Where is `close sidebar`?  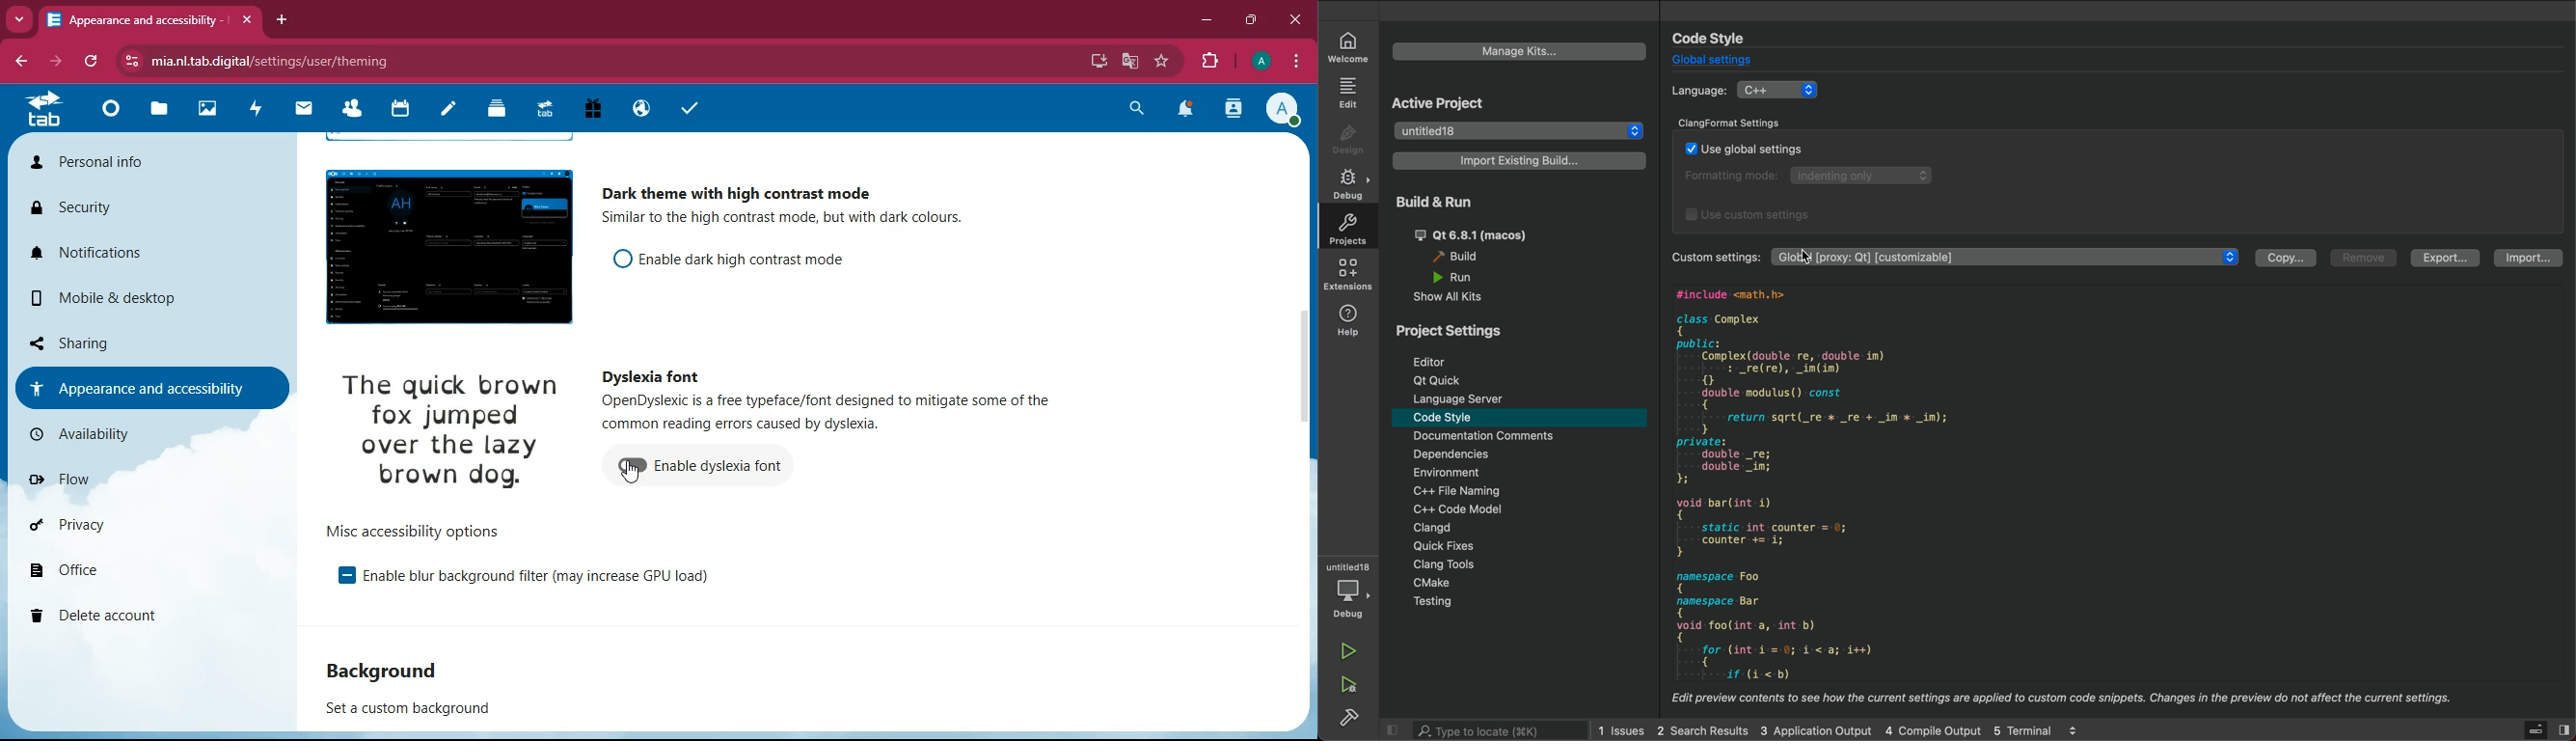 close sidebar is located at coordinates (1395, 728).